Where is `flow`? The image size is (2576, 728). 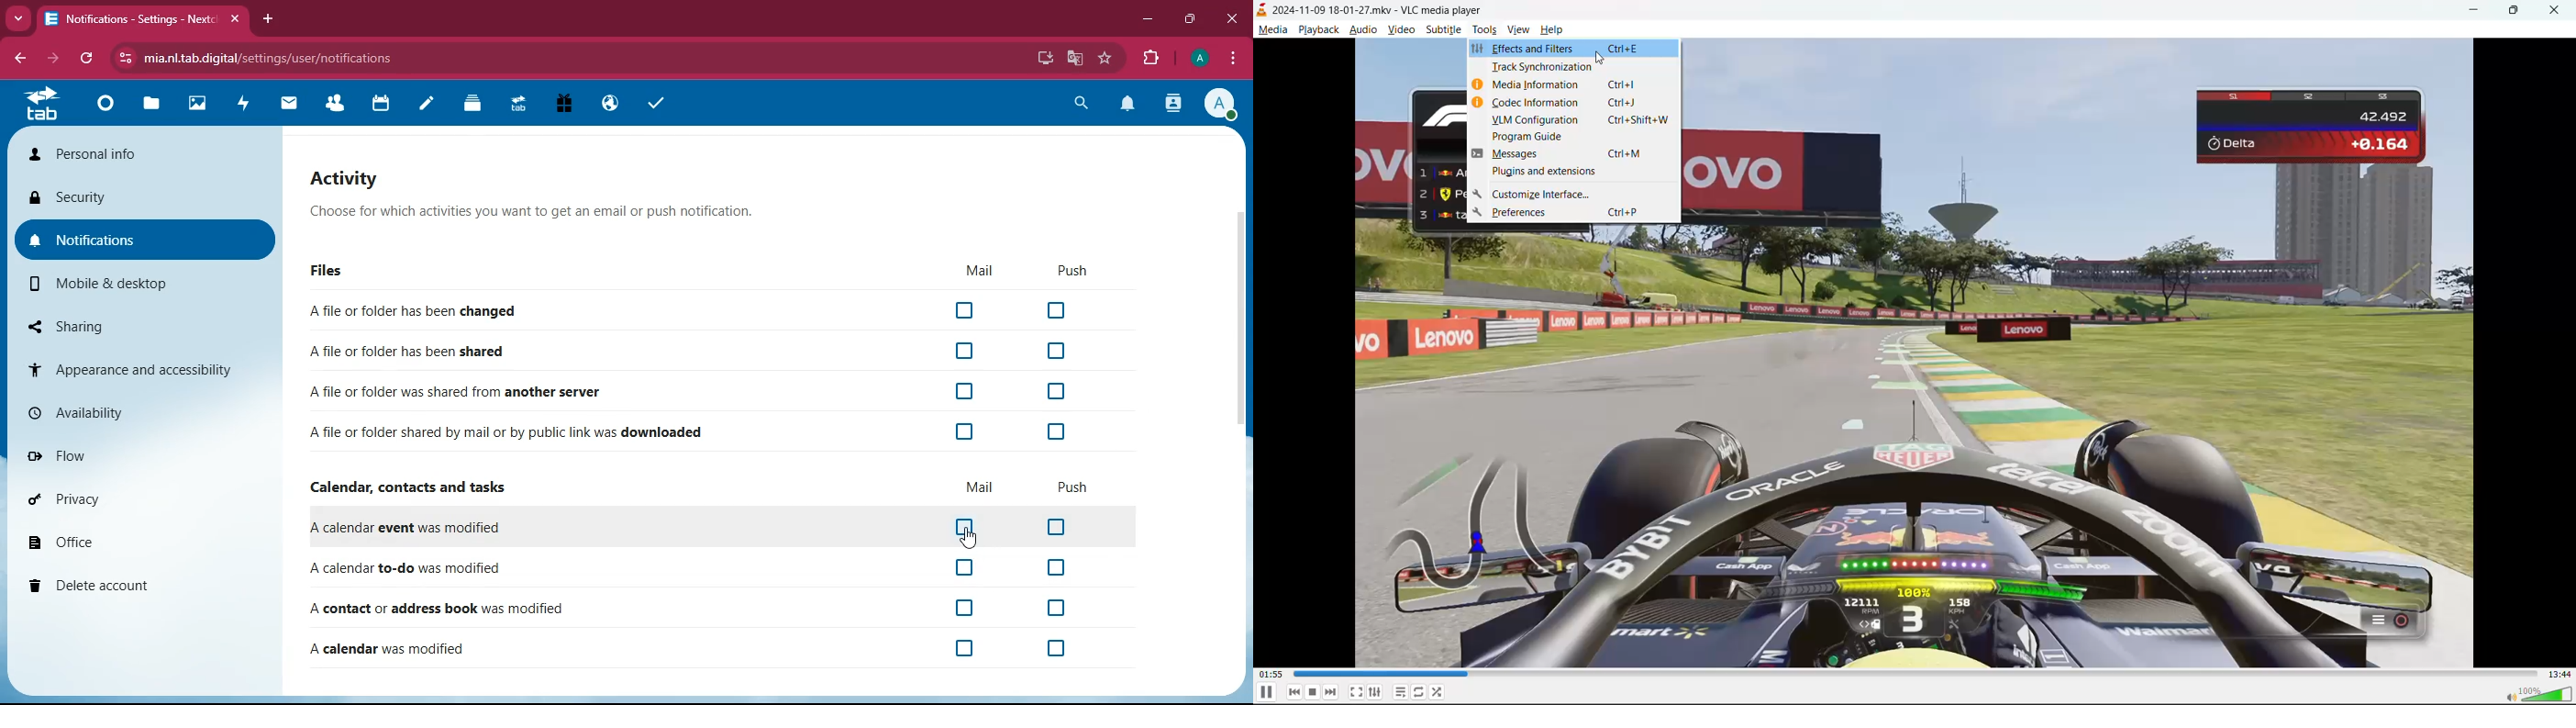 flow is located at coordinates (146, 457).